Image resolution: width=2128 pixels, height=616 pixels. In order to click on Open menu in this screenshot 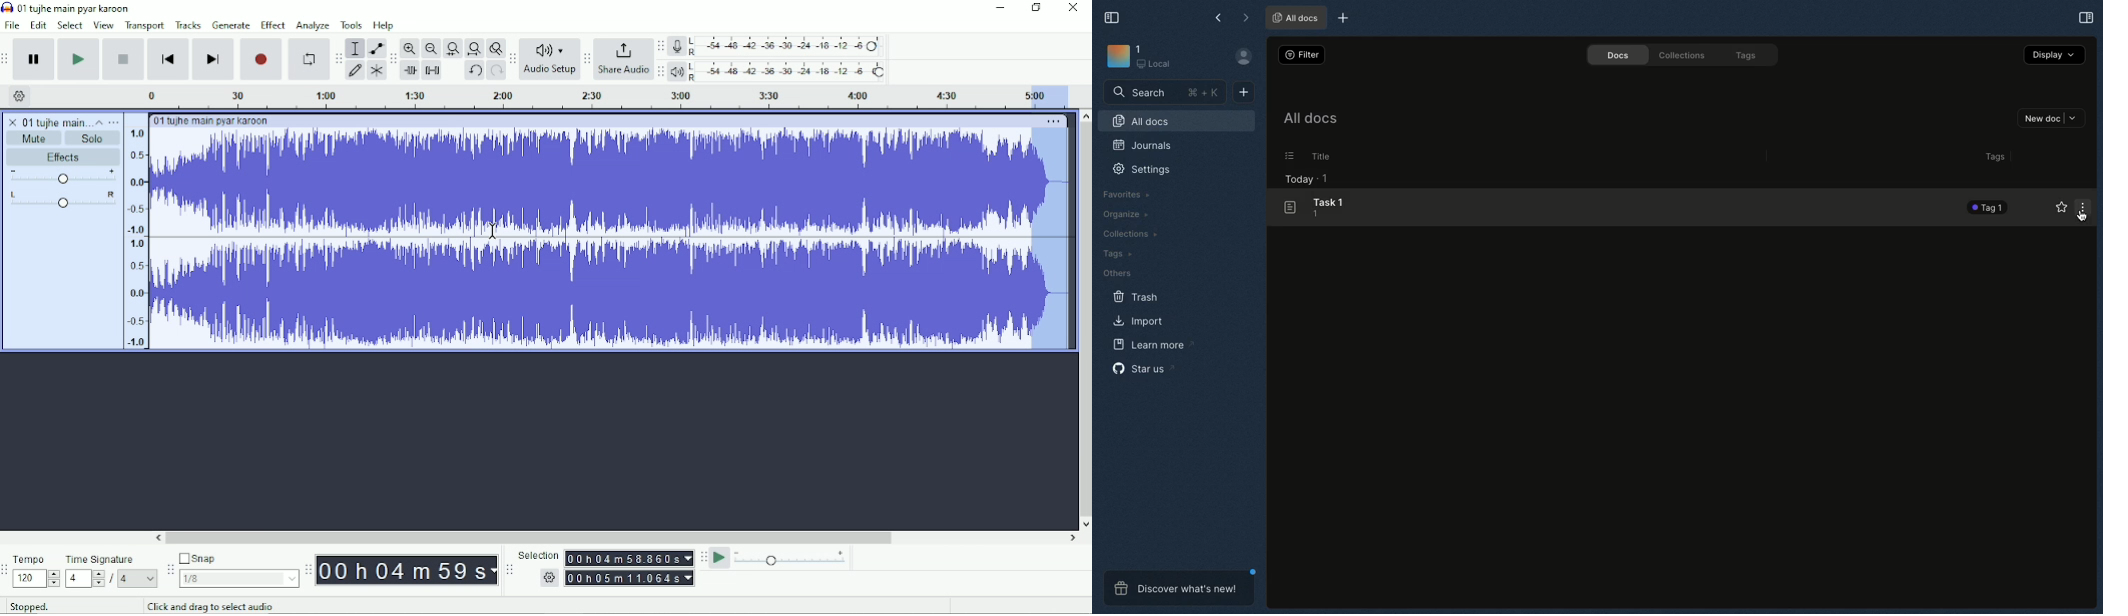, I will do `click(115, 122)`.